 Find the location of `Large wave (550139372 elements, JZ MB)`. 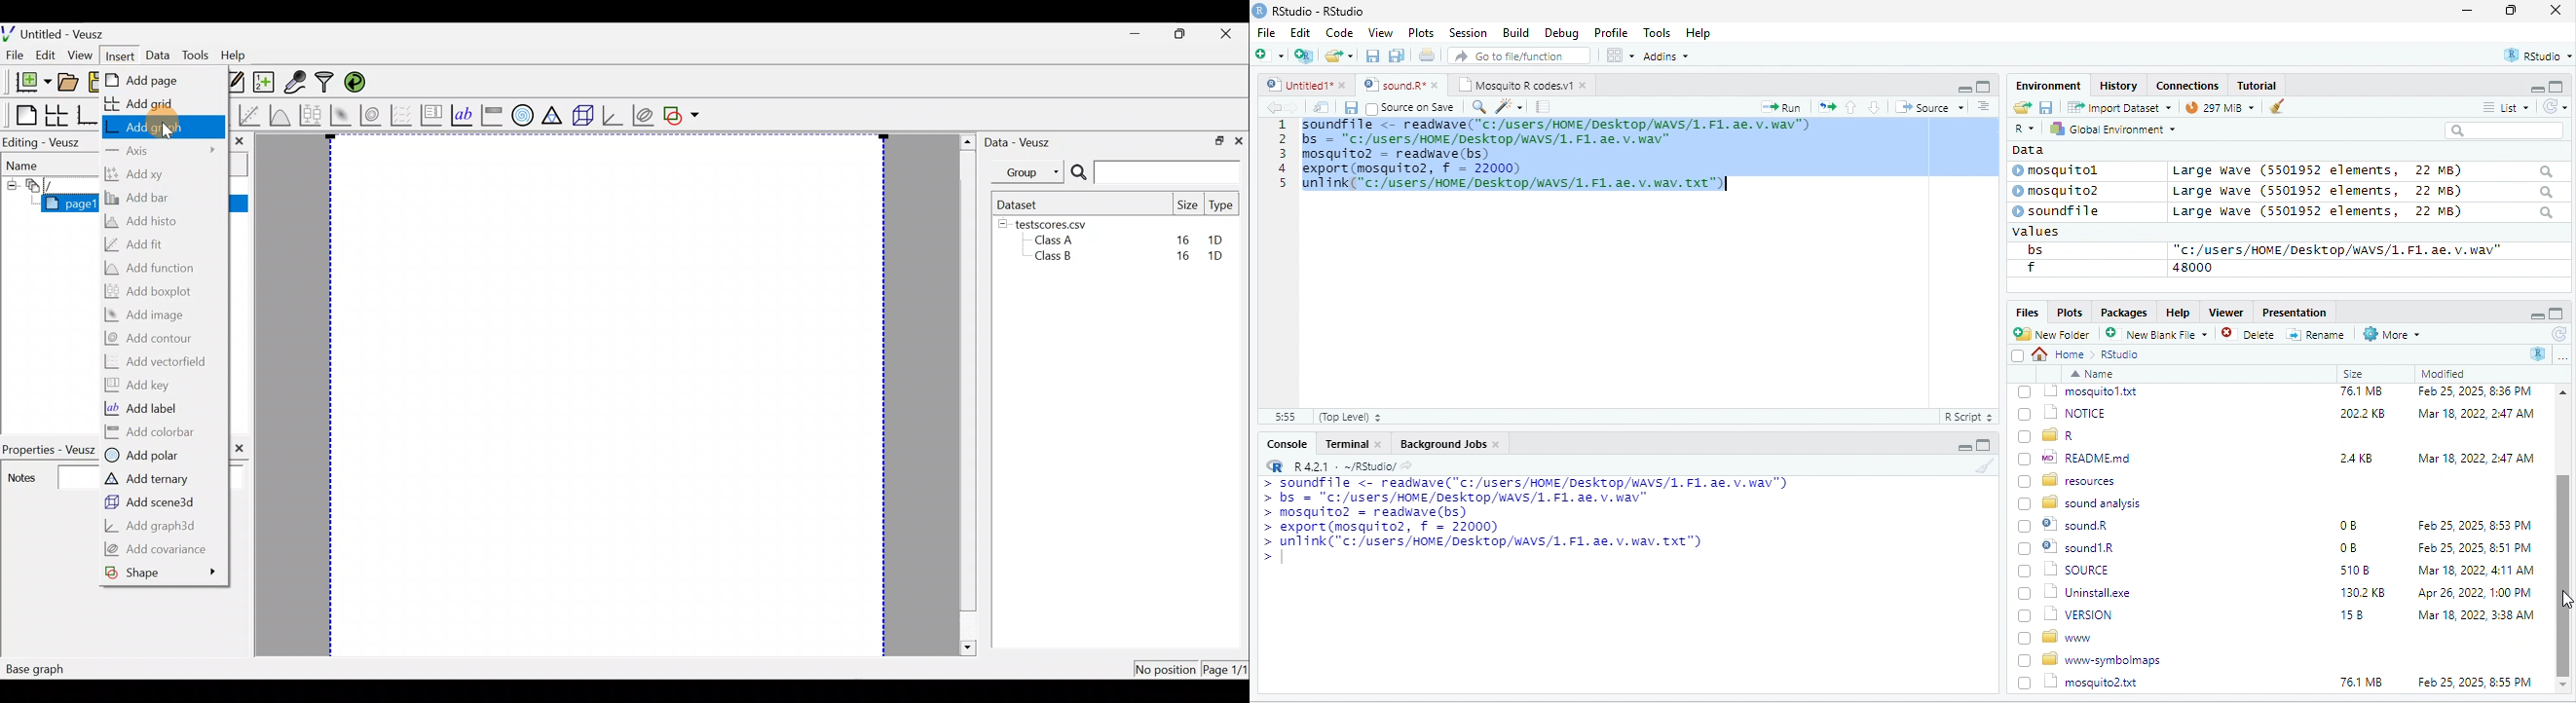

Large wave (550139372 elements, JZ MB) is located at coordinates (2365, 191).